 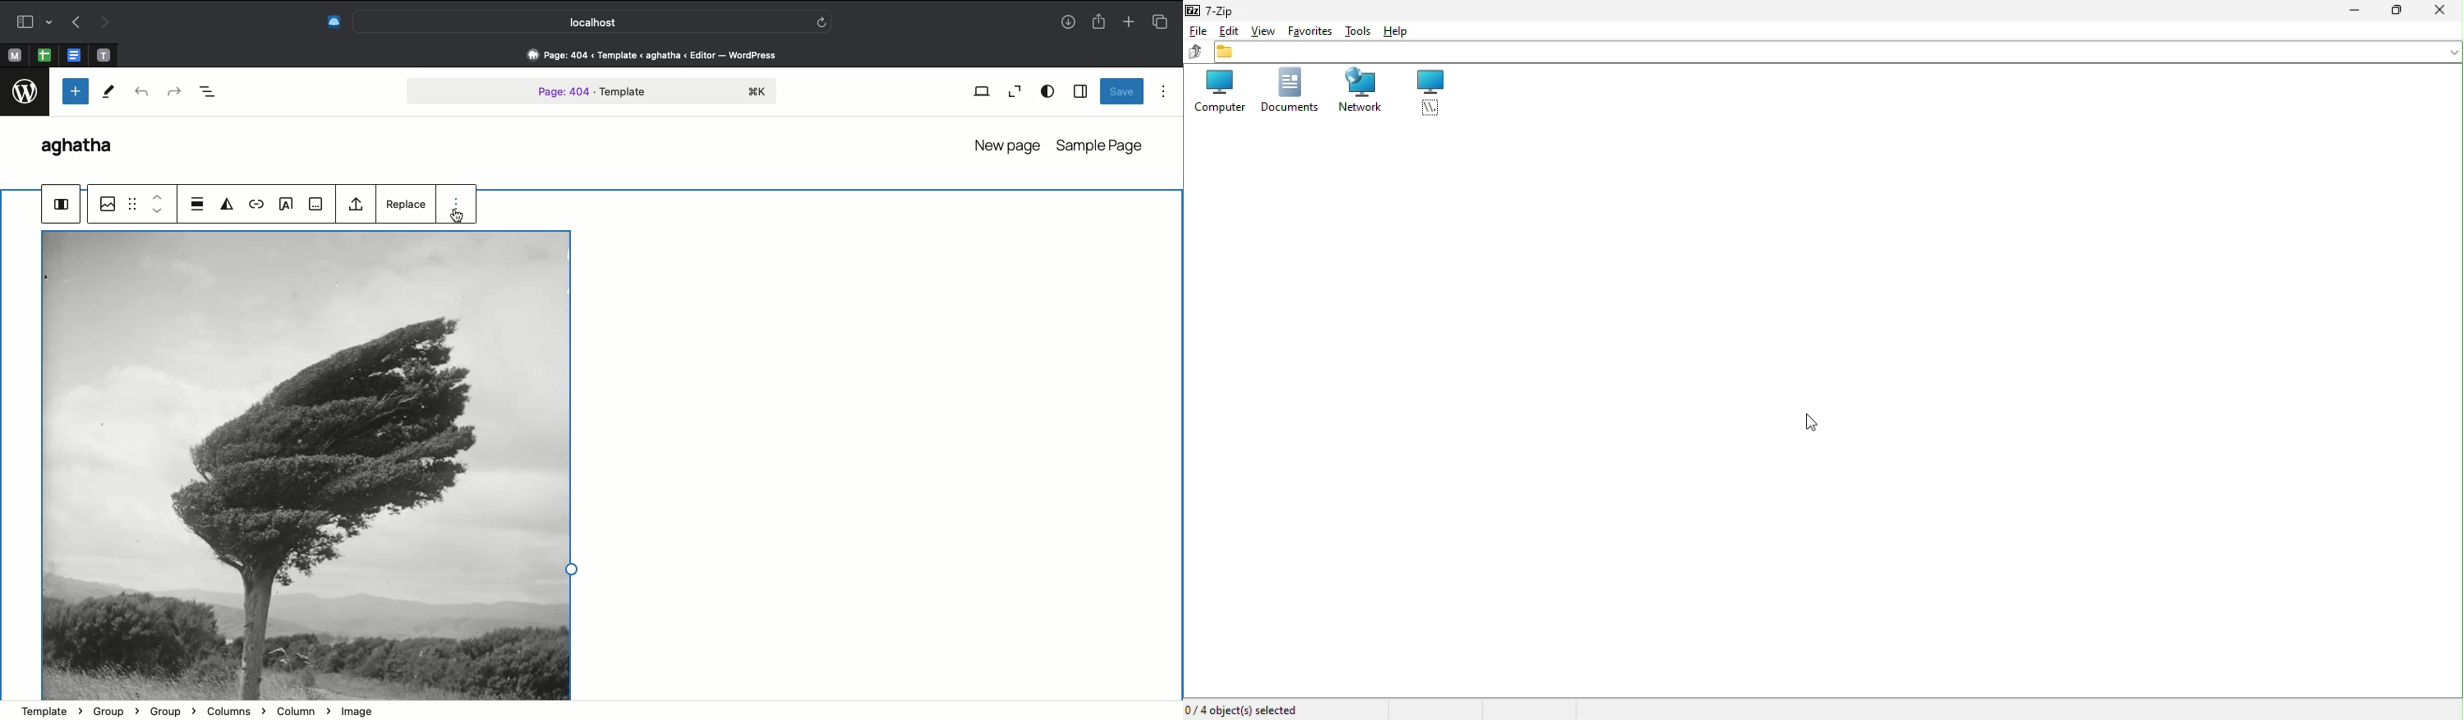 What do you see at coordinates (404, 204) in the screenshot?
I see `Replace` at bounding box center [404, 204].